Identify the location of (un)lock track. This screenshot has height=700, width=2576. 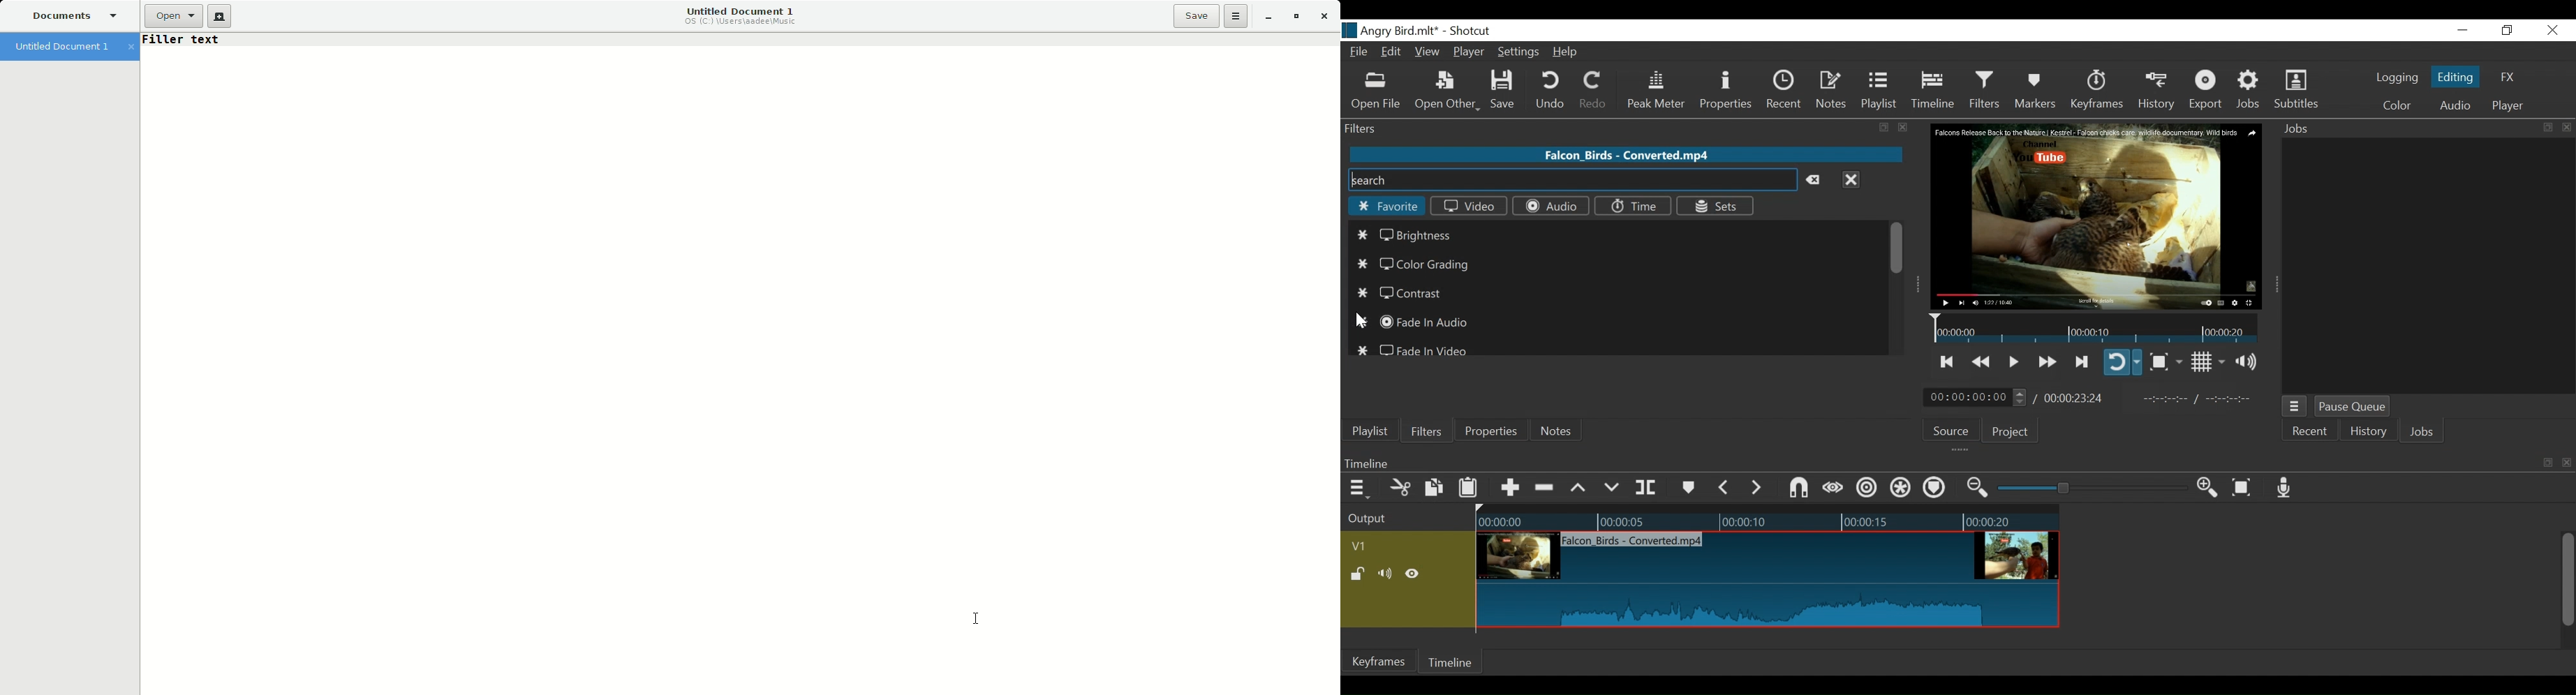
(1360, 575).